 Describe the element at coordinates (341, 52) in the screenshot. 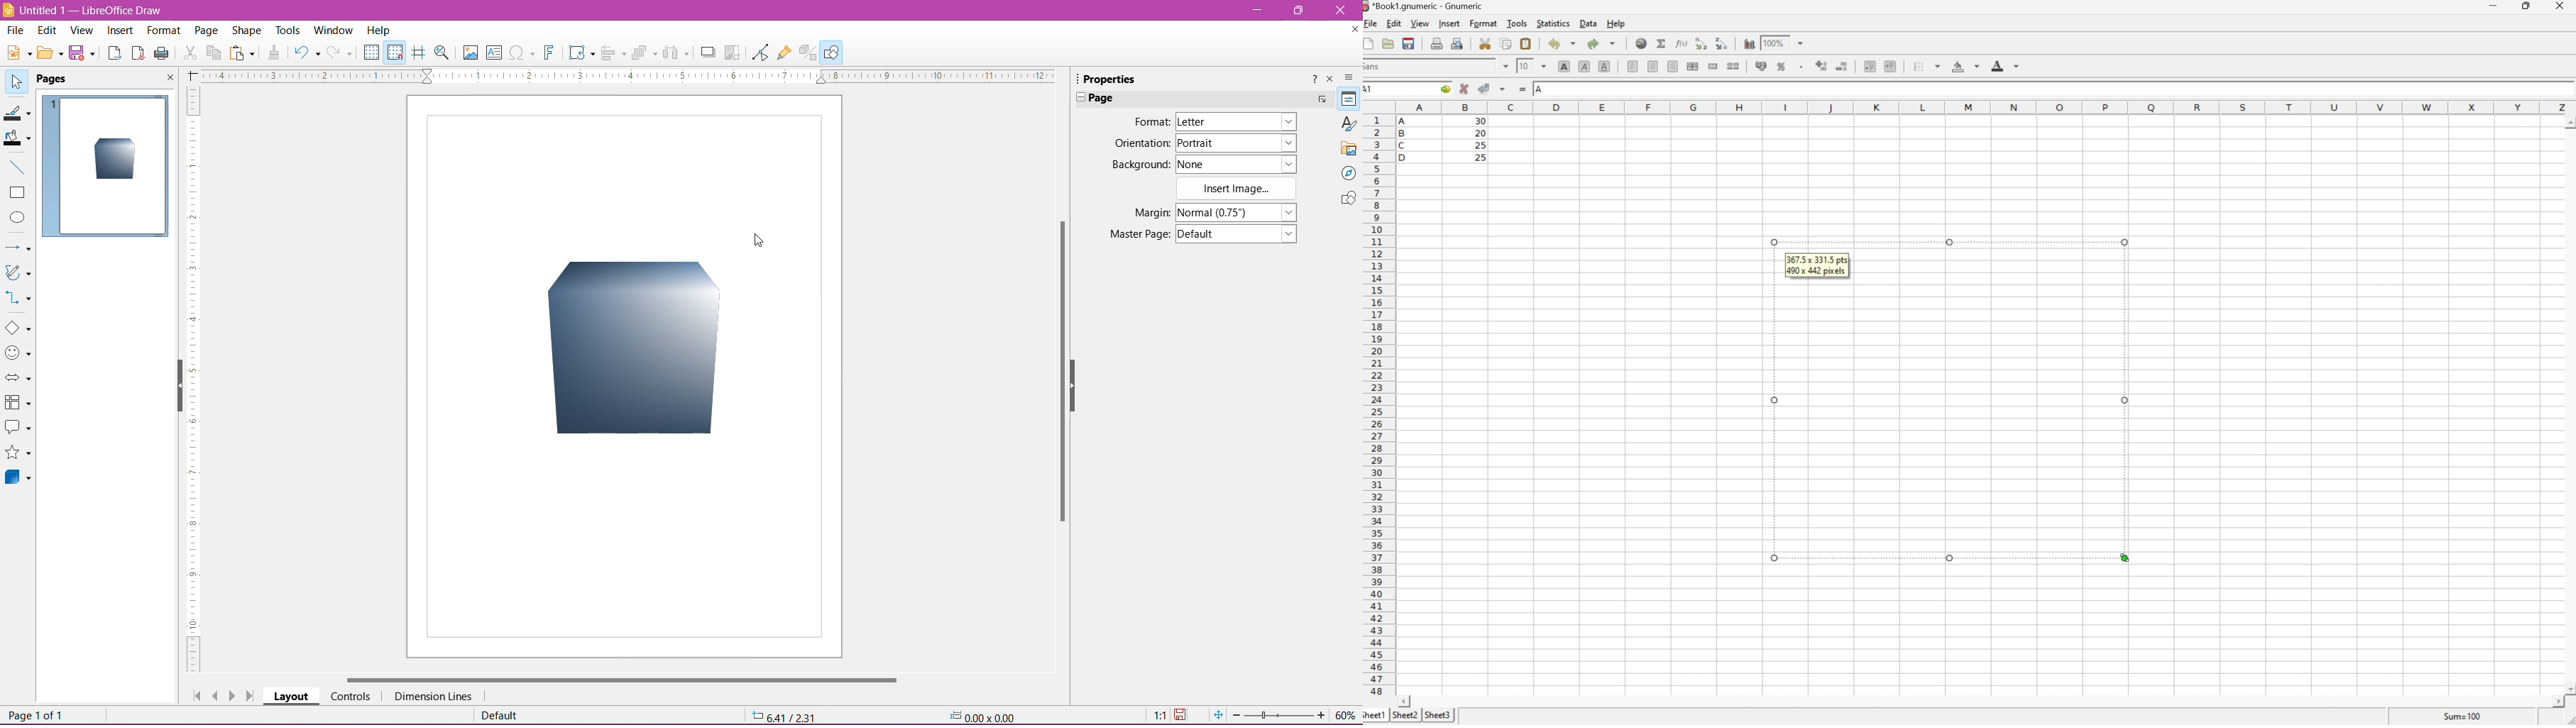

I see `` at that location.